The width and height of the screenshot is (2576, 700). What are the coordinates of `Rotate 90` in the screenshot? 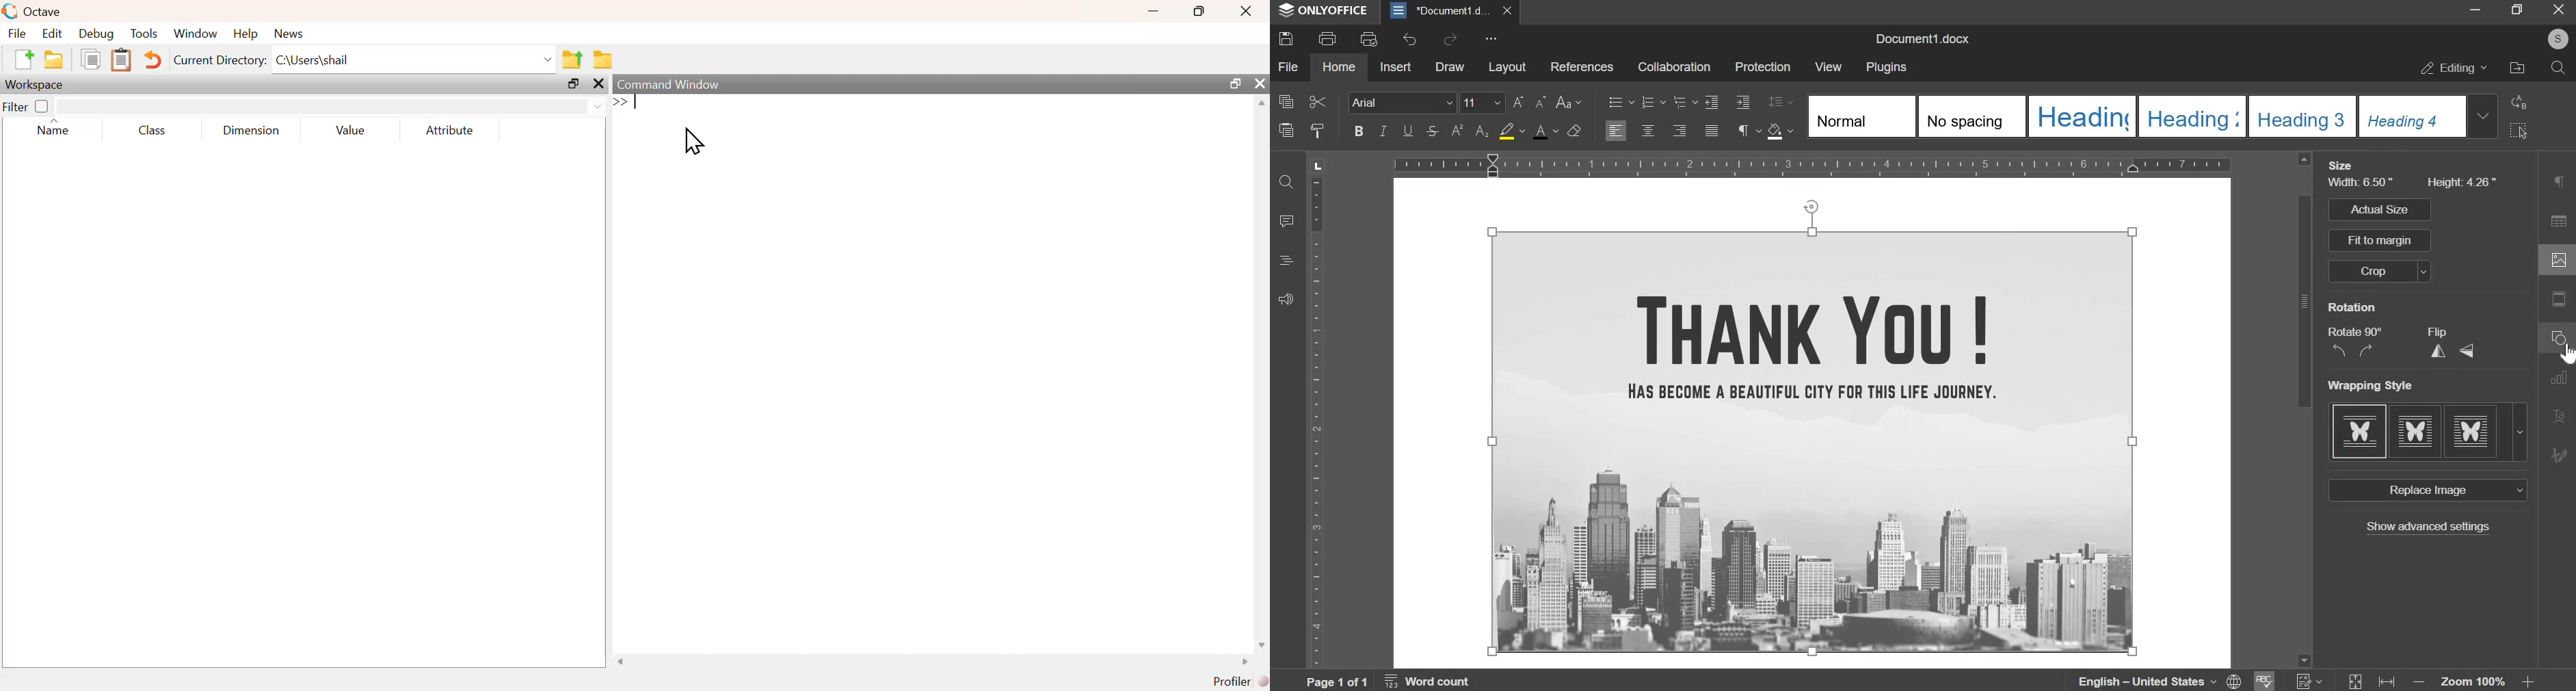 It's located at (2359, 341).